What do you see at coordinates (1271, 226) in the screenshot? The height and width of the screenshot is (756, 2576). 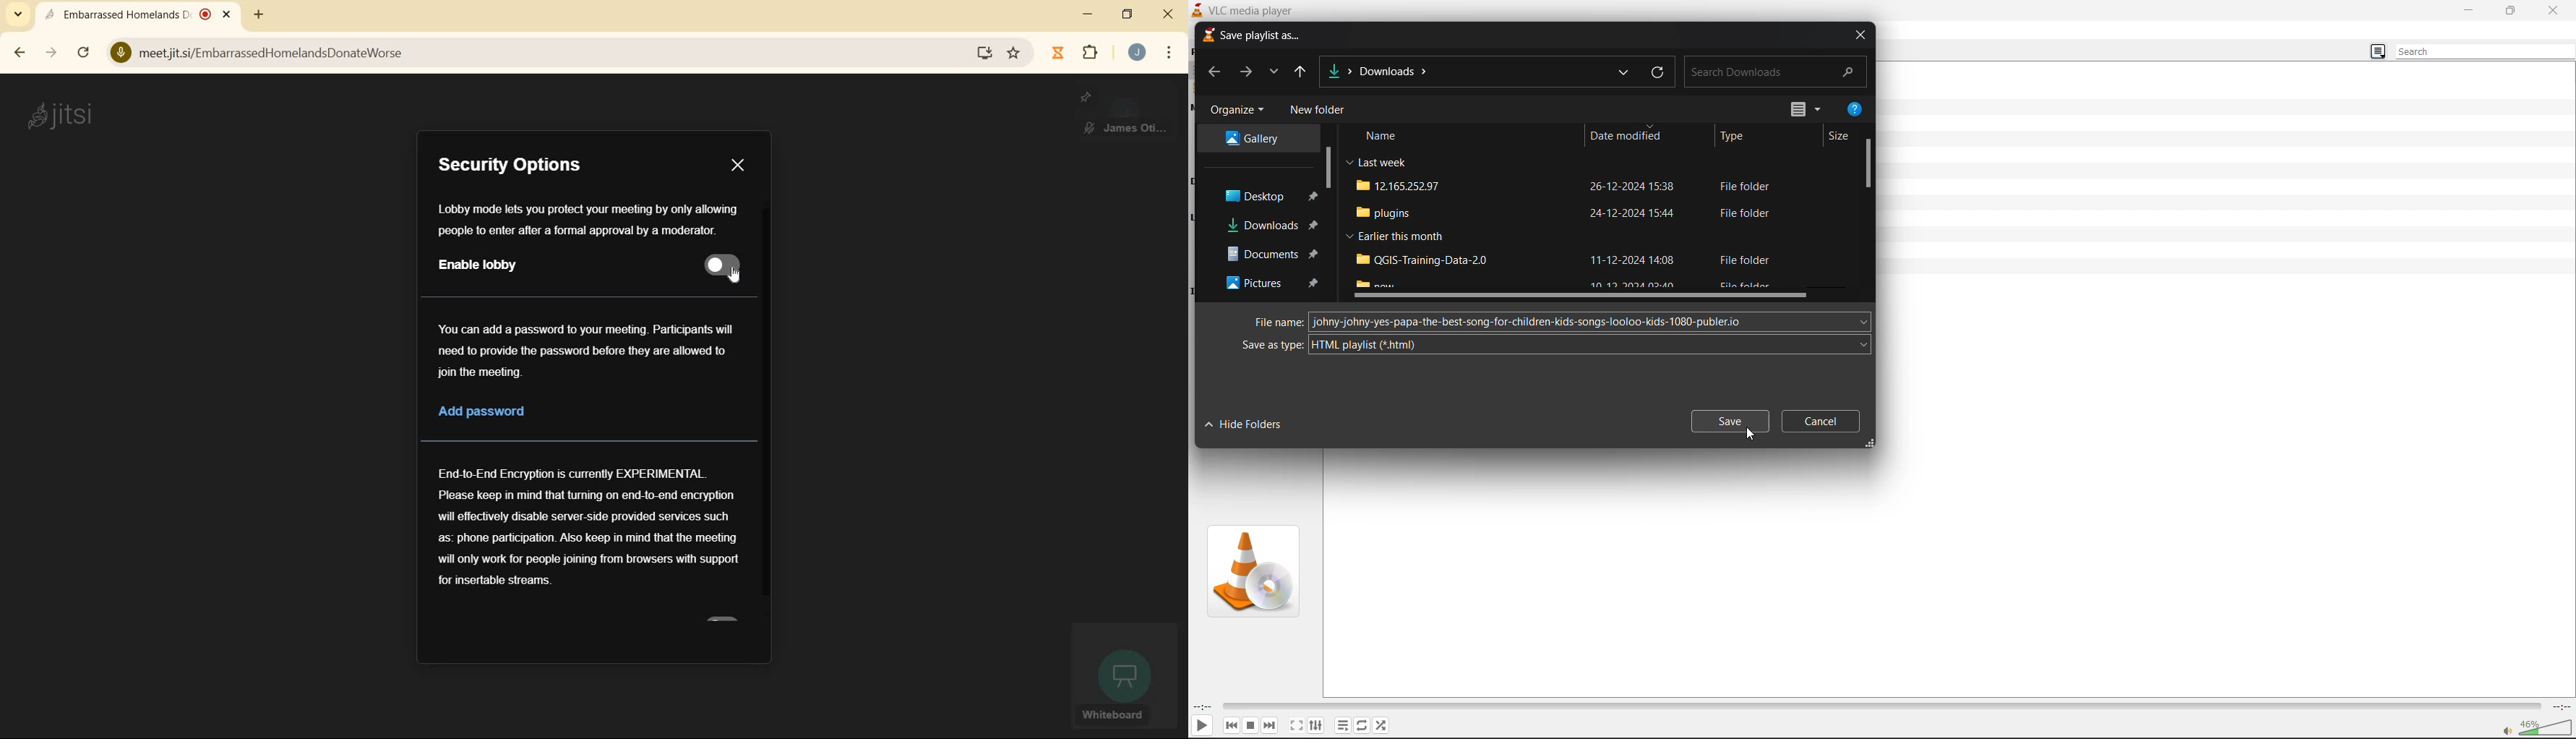 I see `downloads` at bounding box center [1271, 226].